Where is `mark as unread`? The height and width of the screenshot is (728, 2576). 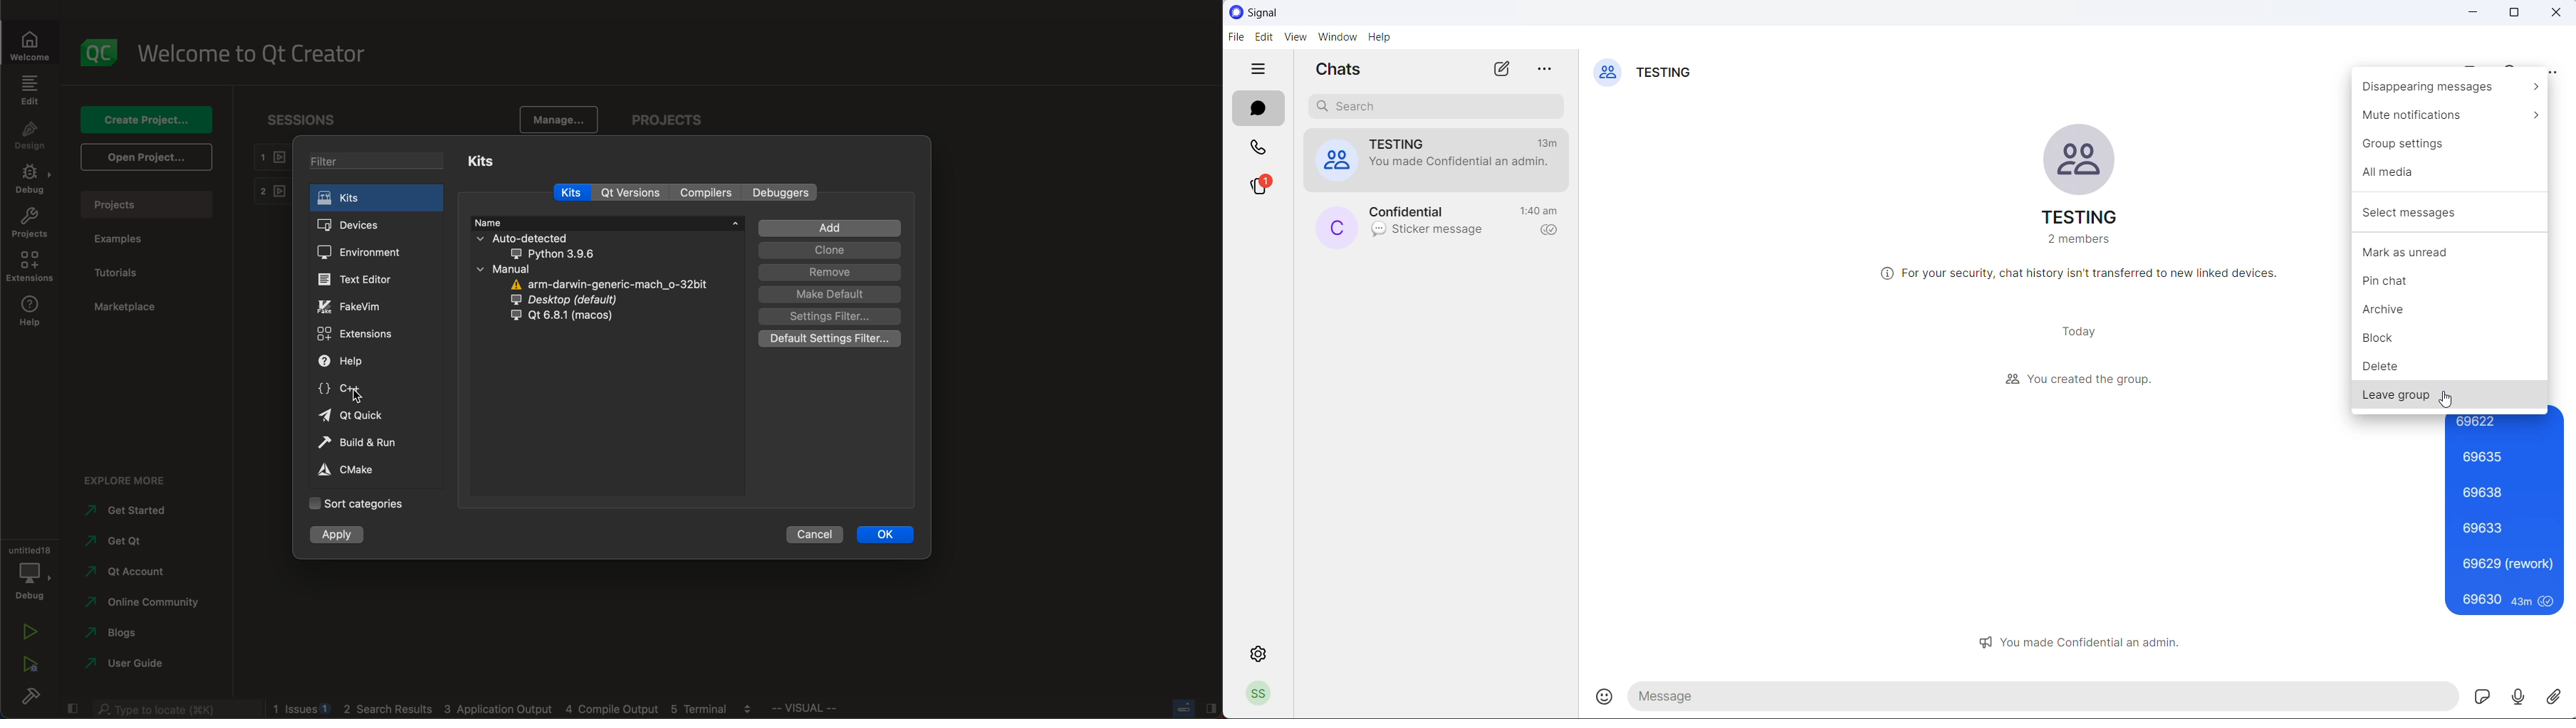 mark as unread is located at coordinates (2451, 253).